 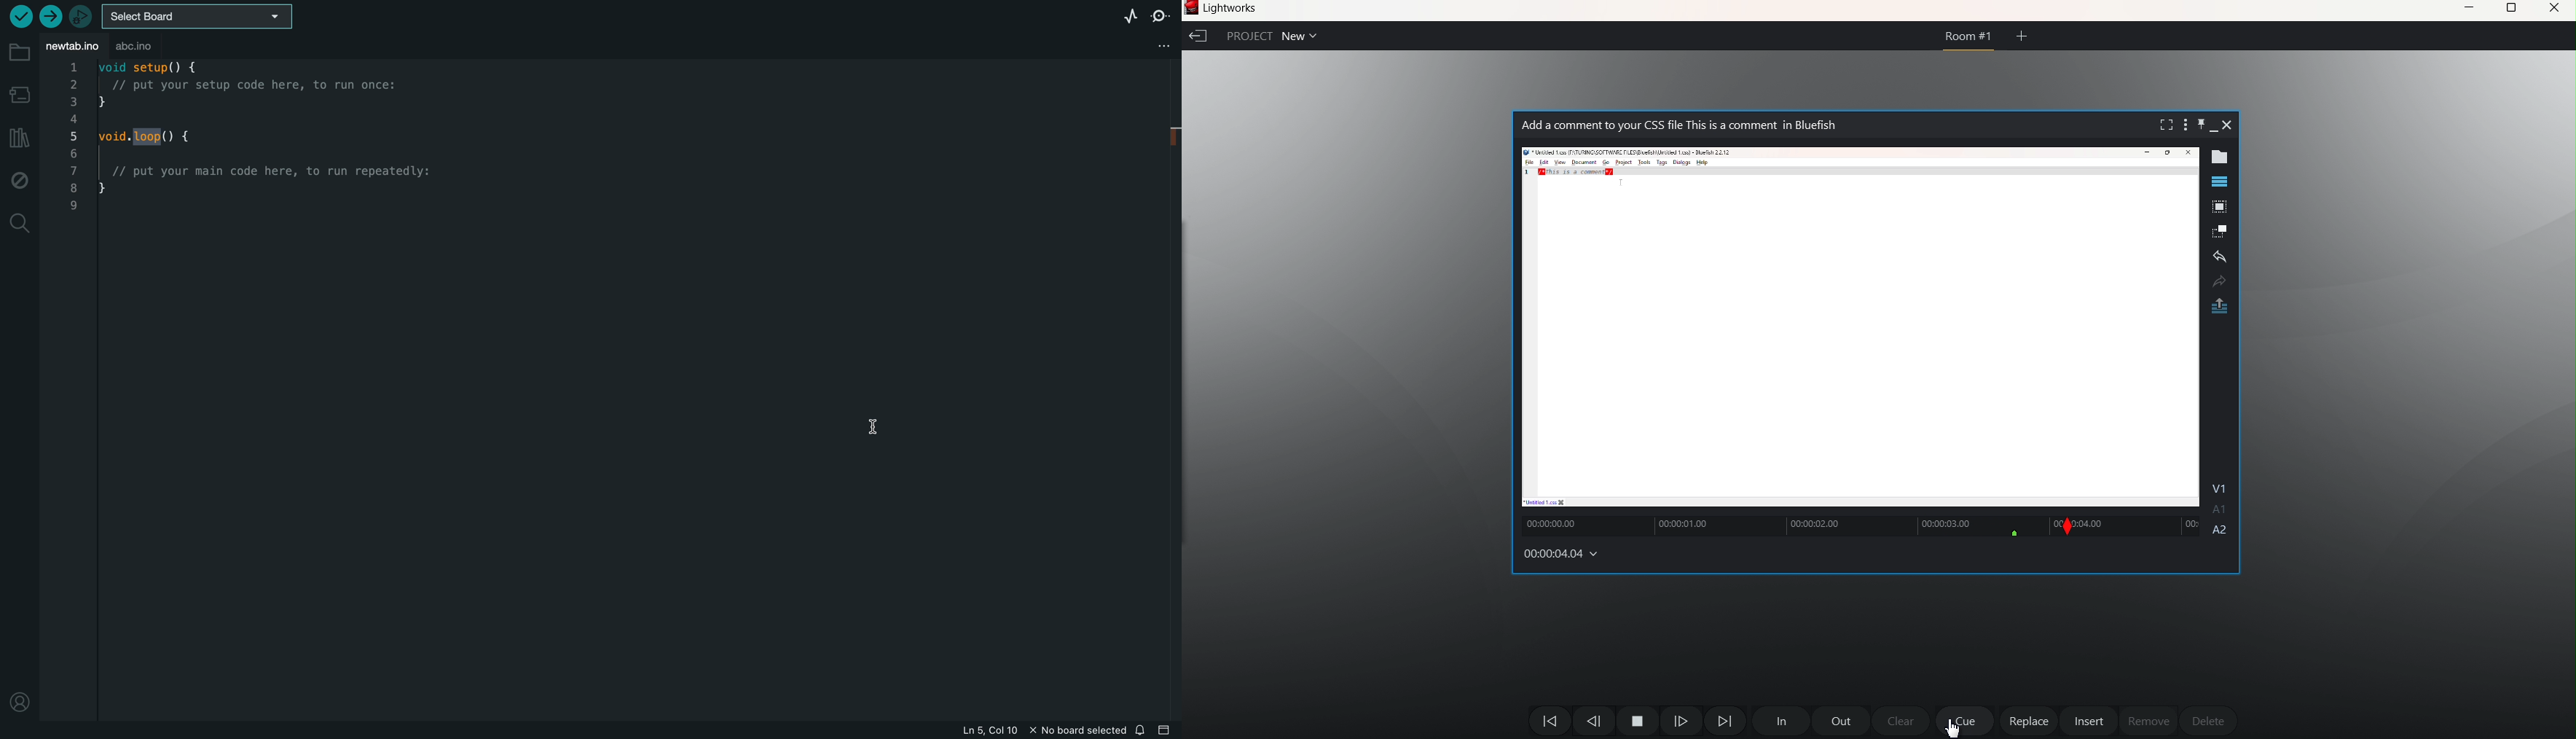 I want to click on maximize, so click(x=2512, y=9).